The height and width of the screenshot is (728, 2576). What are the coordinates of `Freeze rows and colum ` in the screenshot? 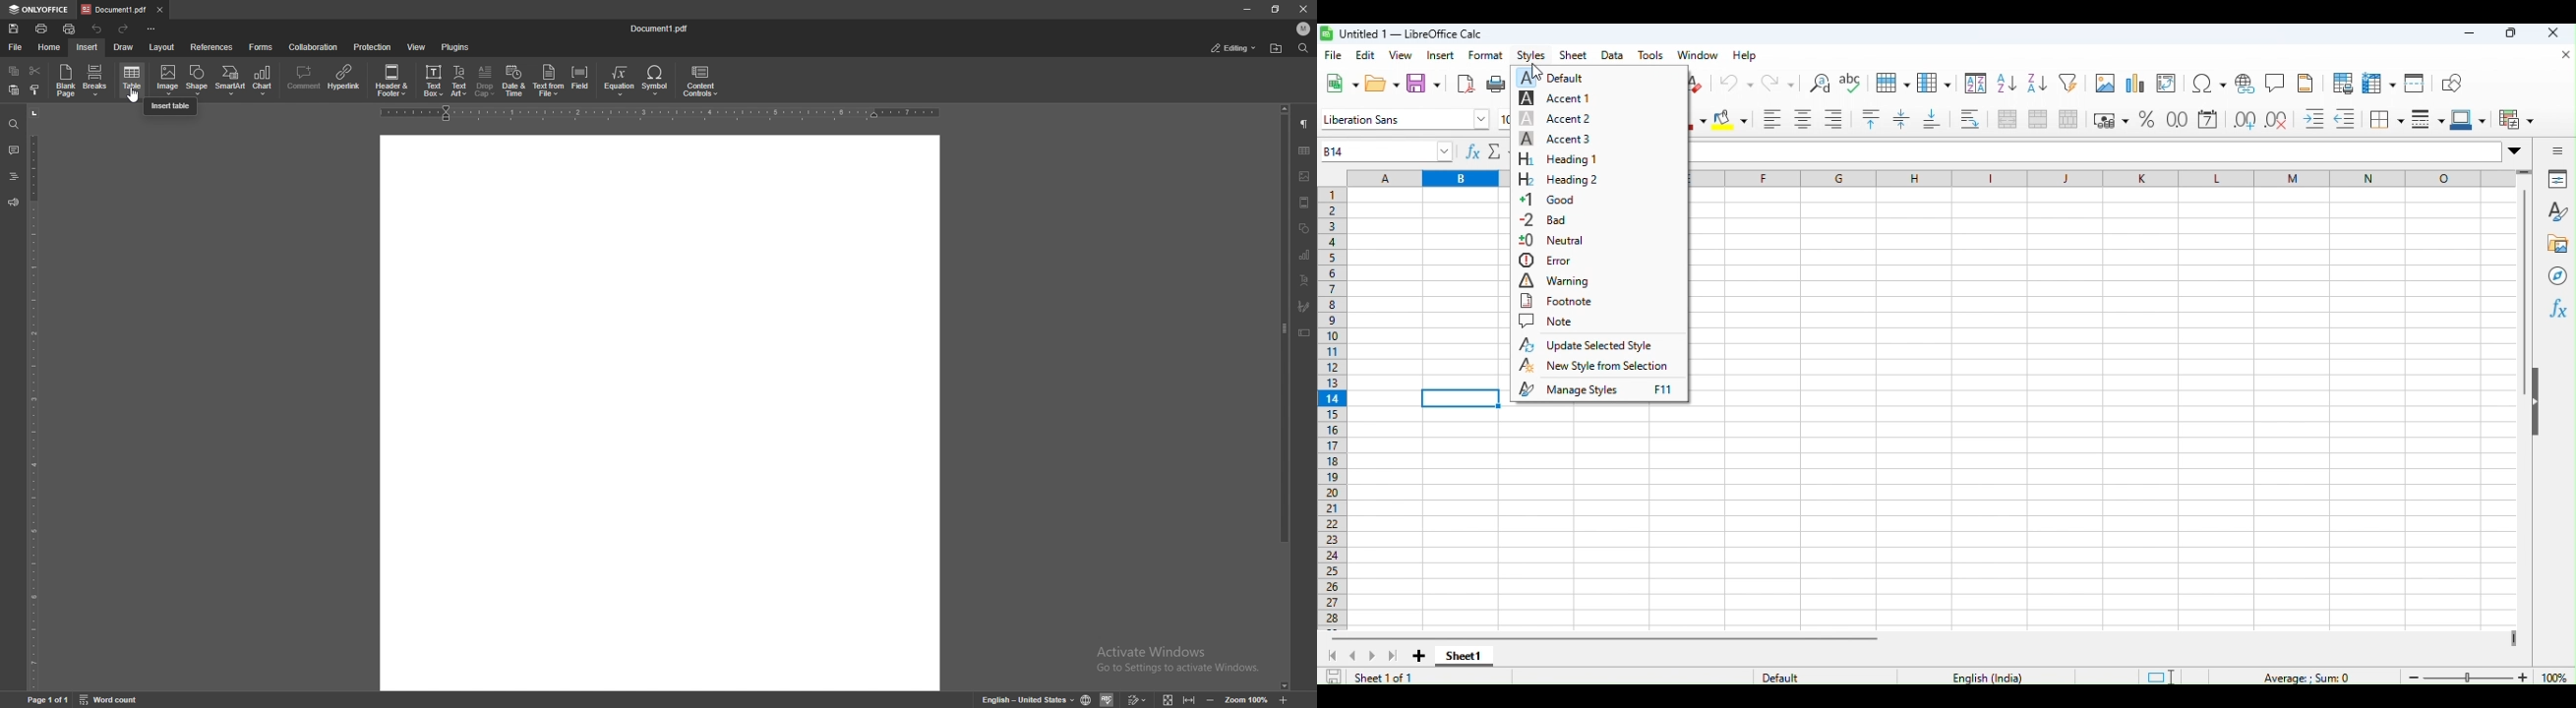 It's located at (2374, 85).